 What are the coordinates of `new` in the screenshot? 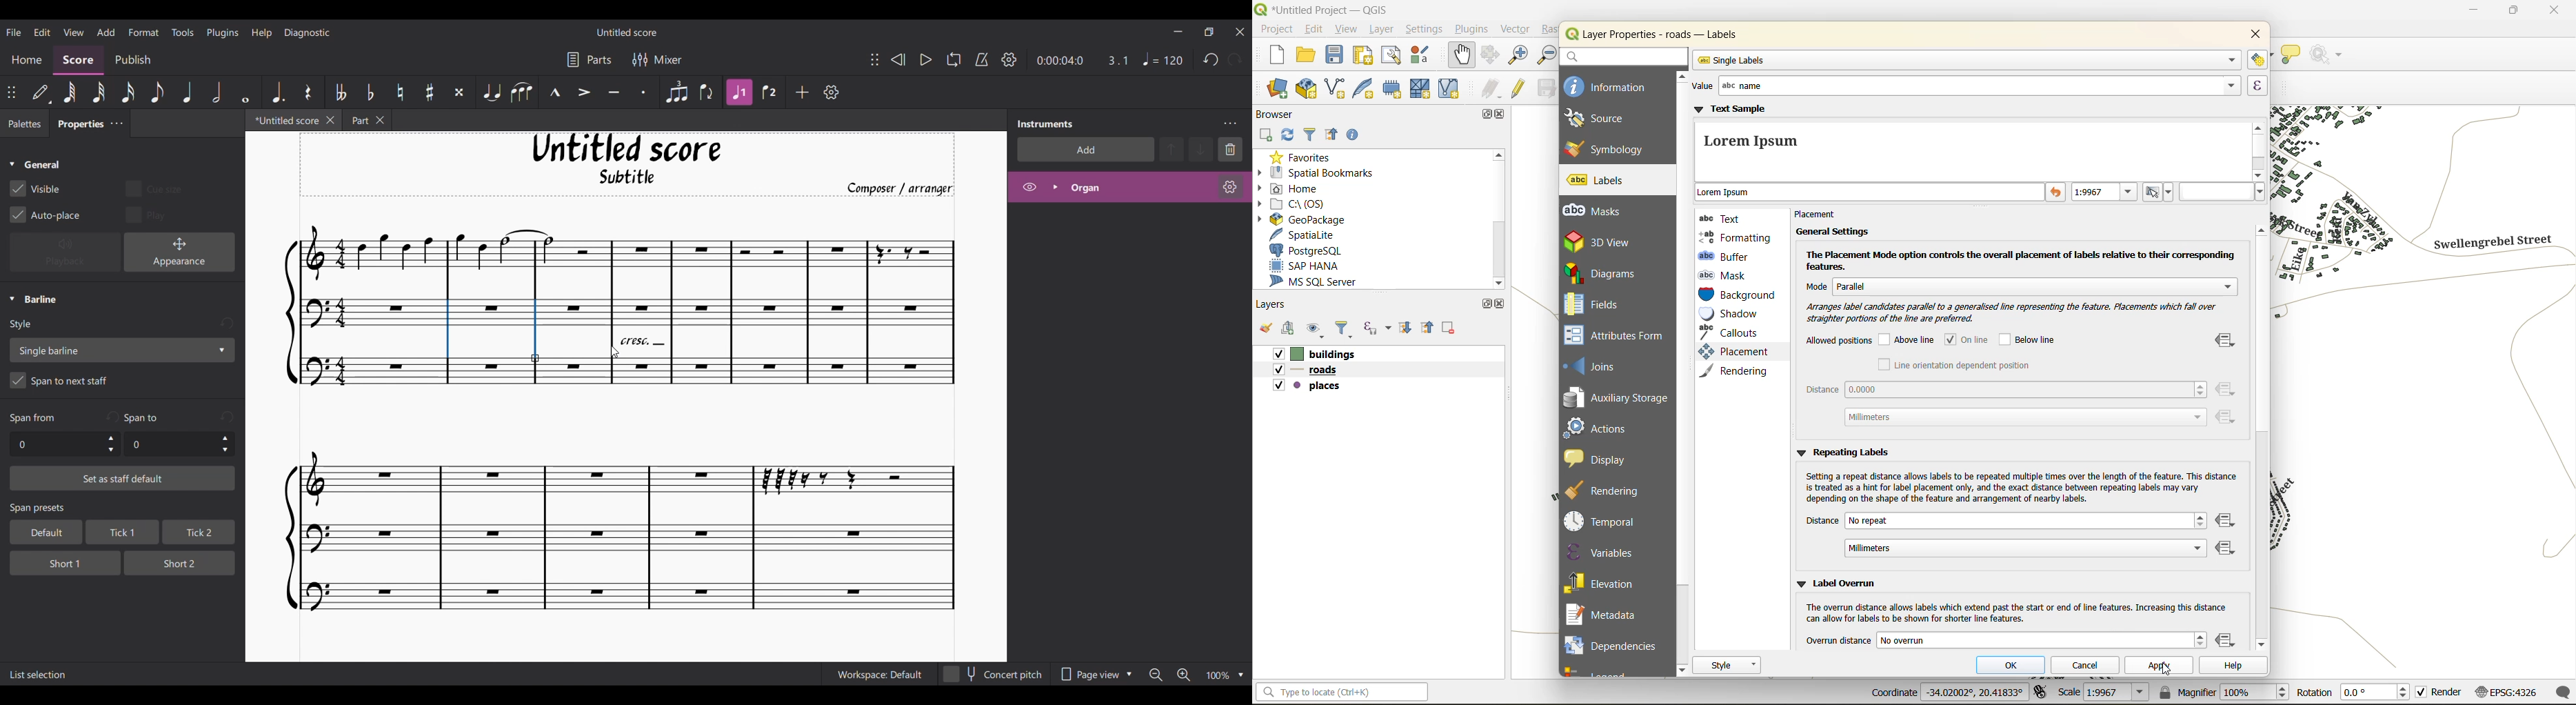 It's located at (1271, 55).